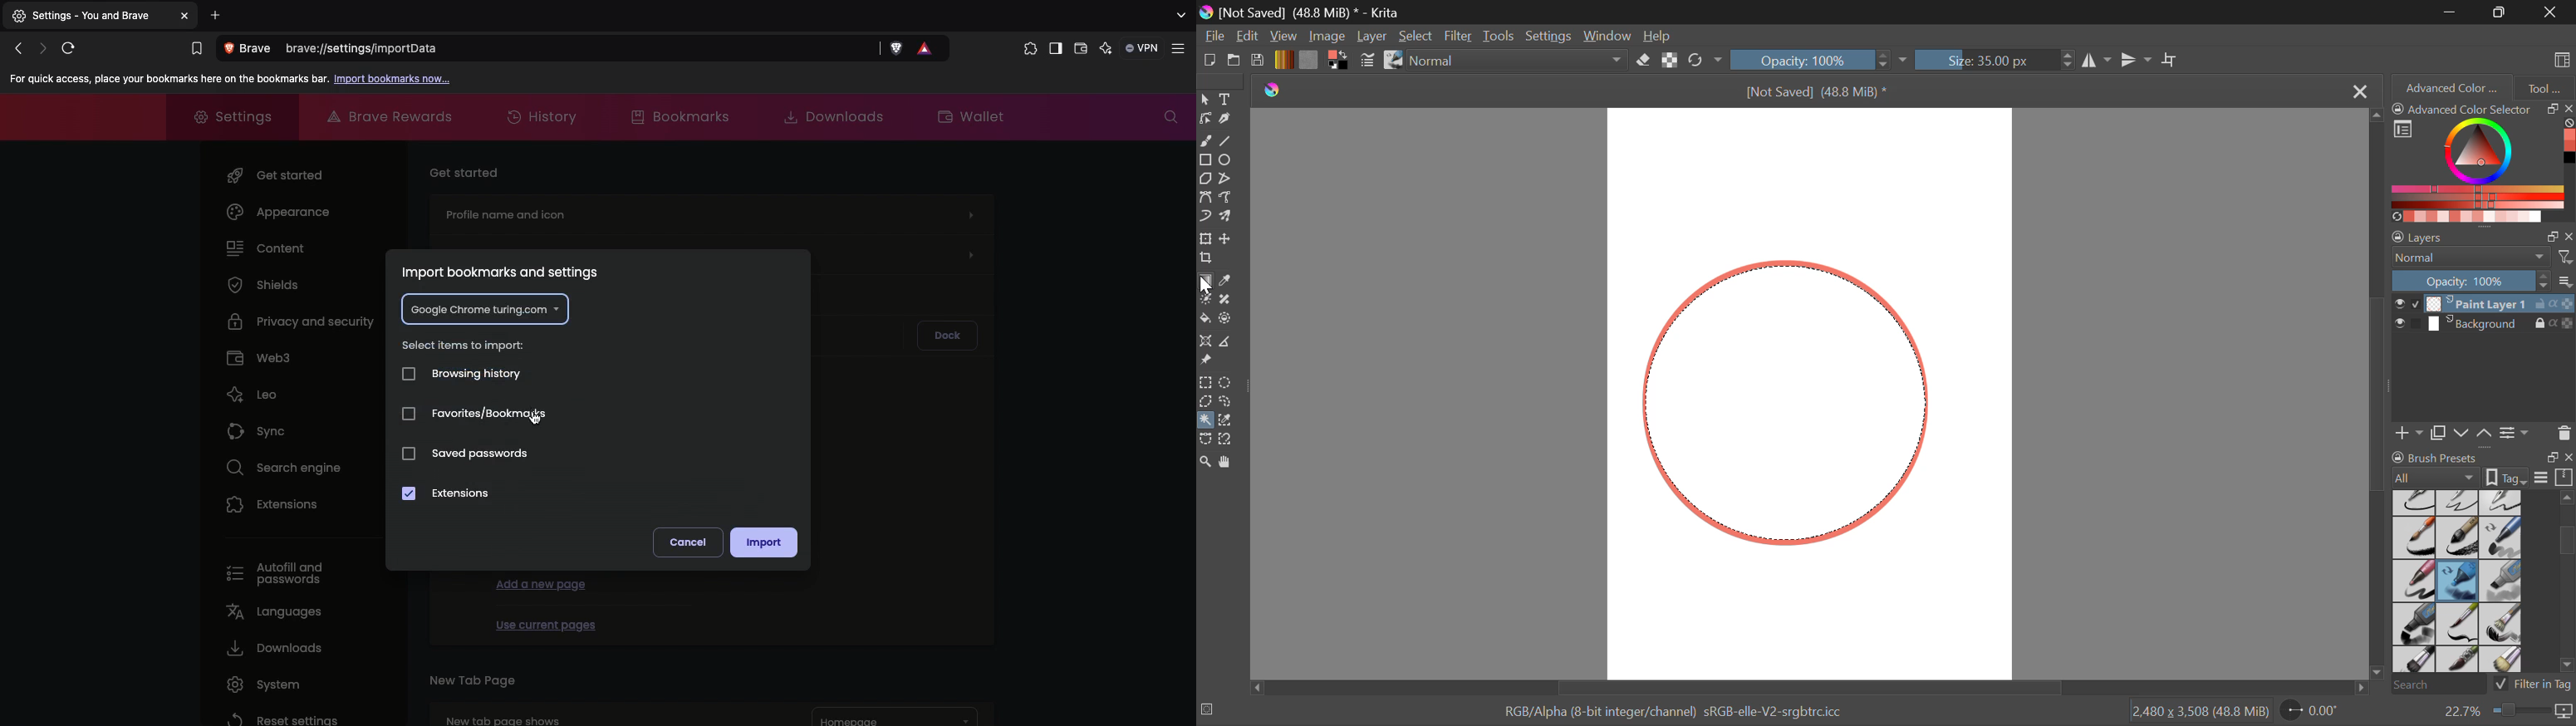 The width and height of the screenshot is (2576, 728). Describe the element at coordinates (2515, 432) in the screenshot. I see `Settings` at that location.